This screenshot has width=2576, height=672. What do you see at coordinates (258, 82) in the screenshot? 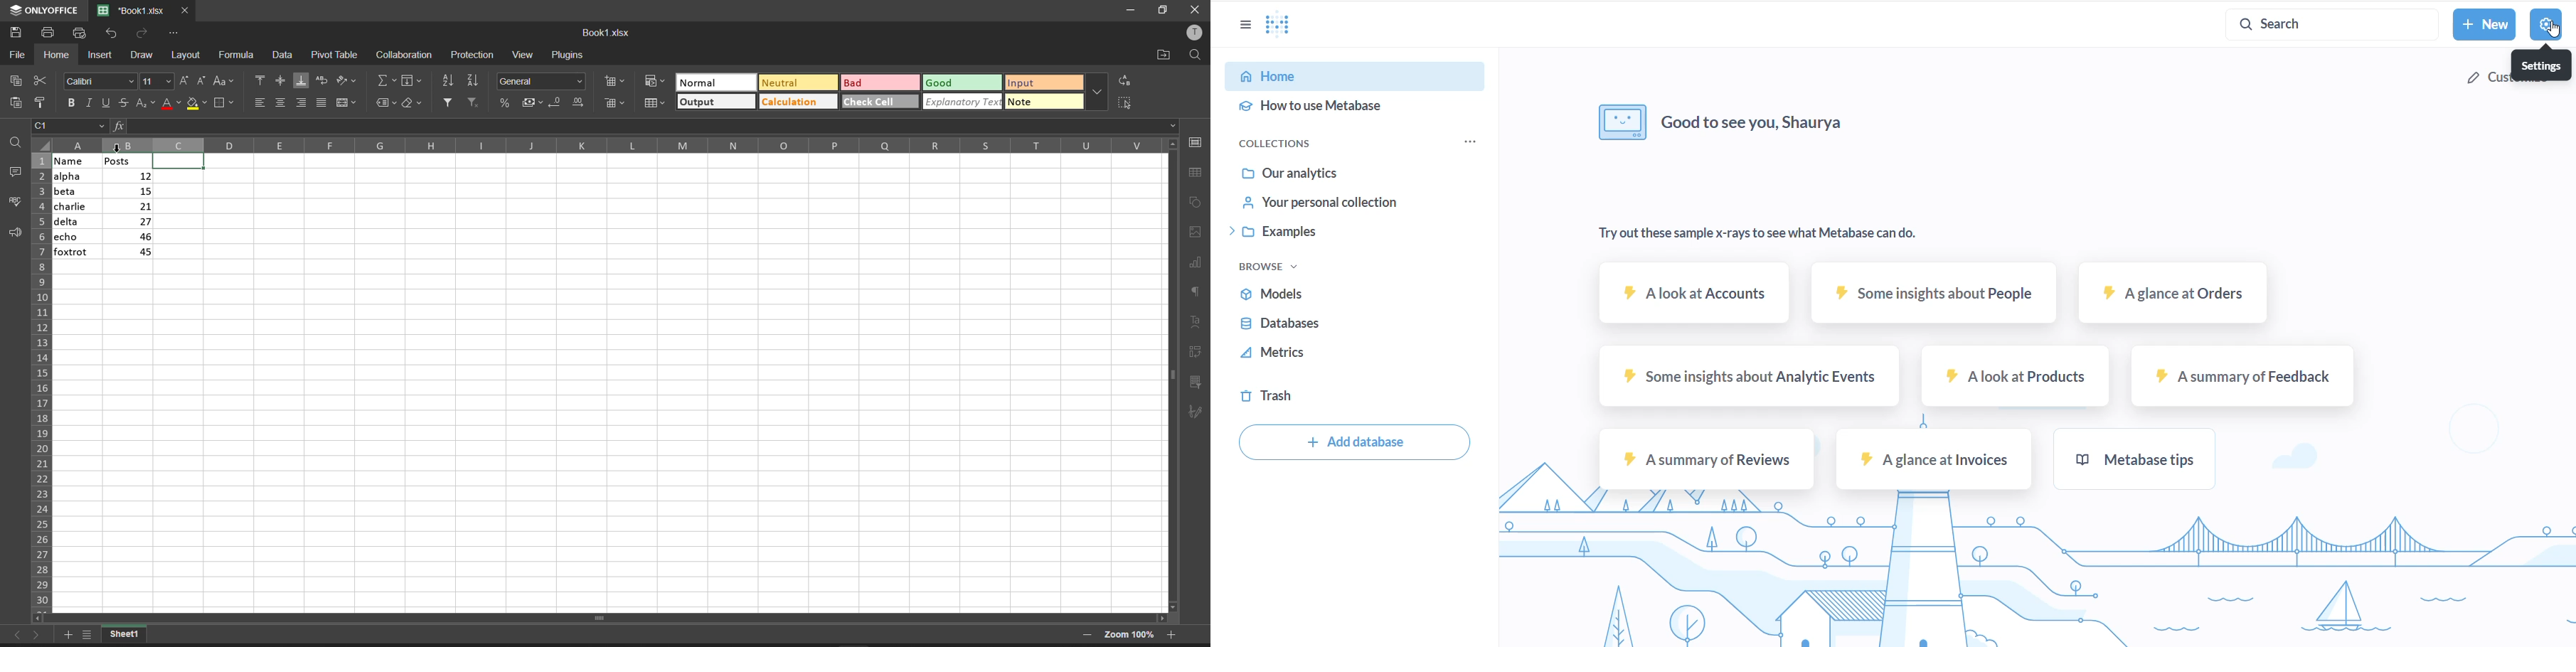
I see `align top` at bounding box center [258, 82].